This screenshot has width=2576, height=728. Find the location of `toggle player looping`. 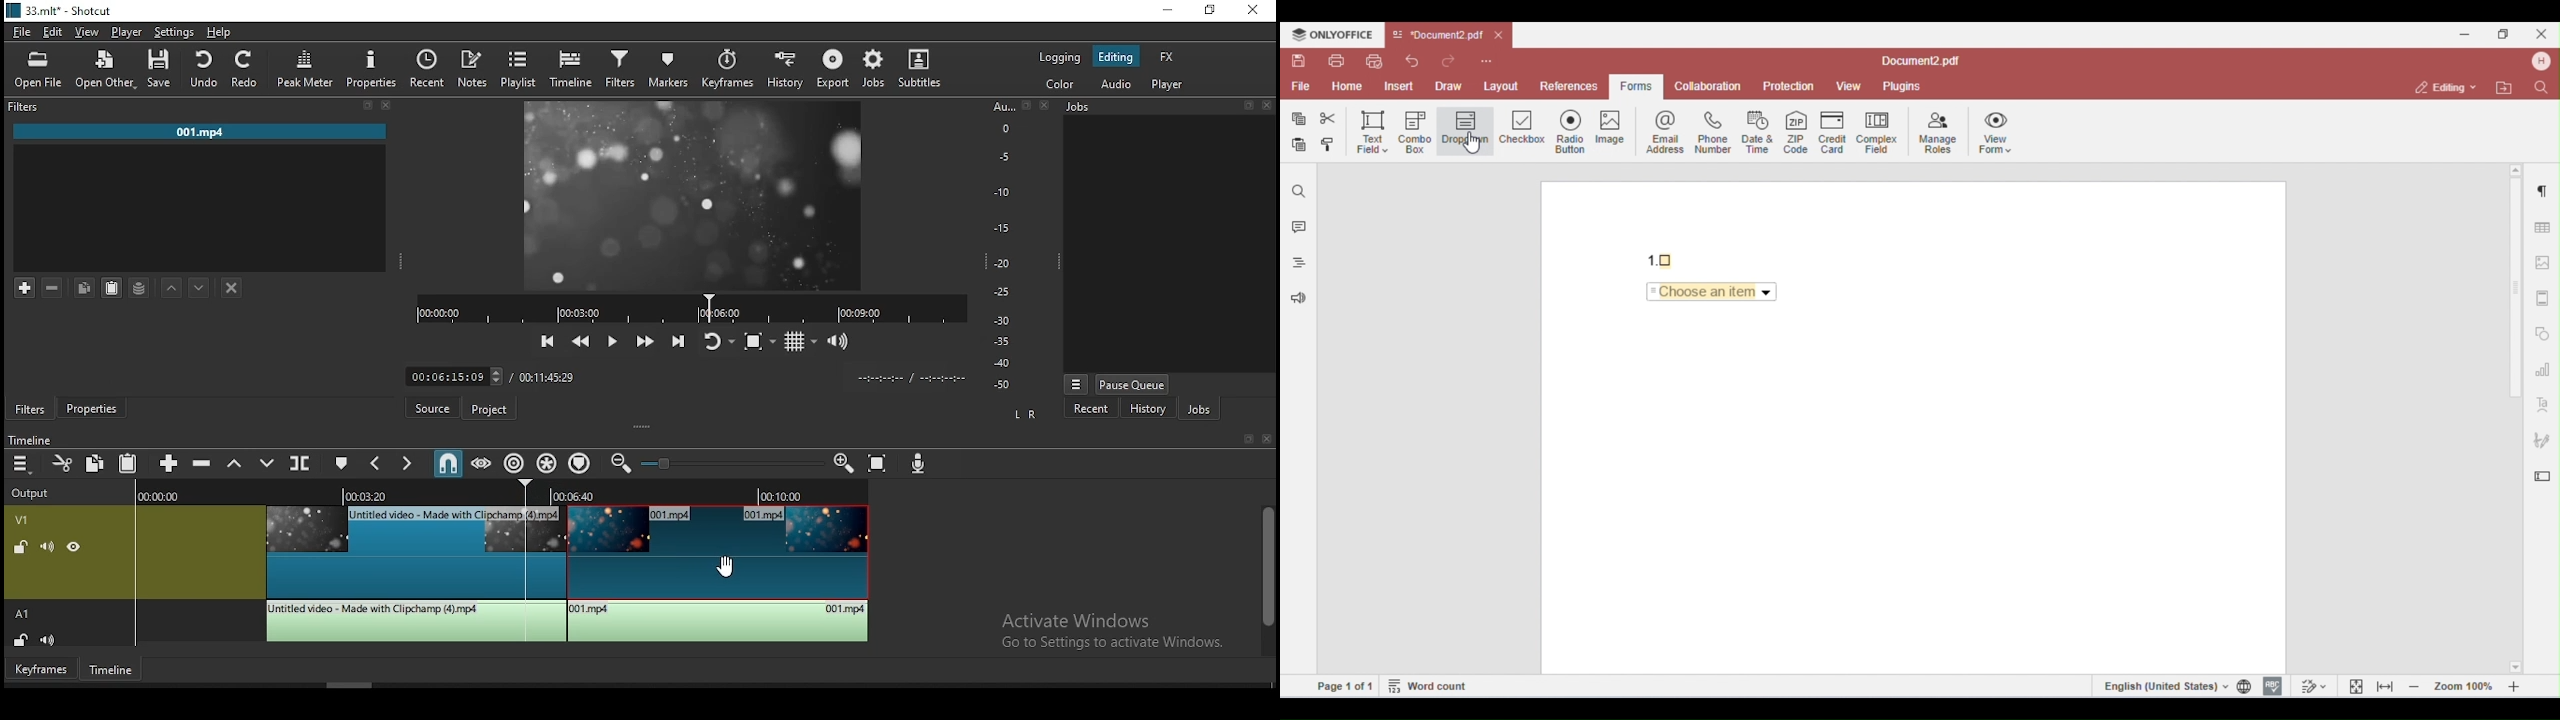

toggle player looping is located at coordinates (715, 340).